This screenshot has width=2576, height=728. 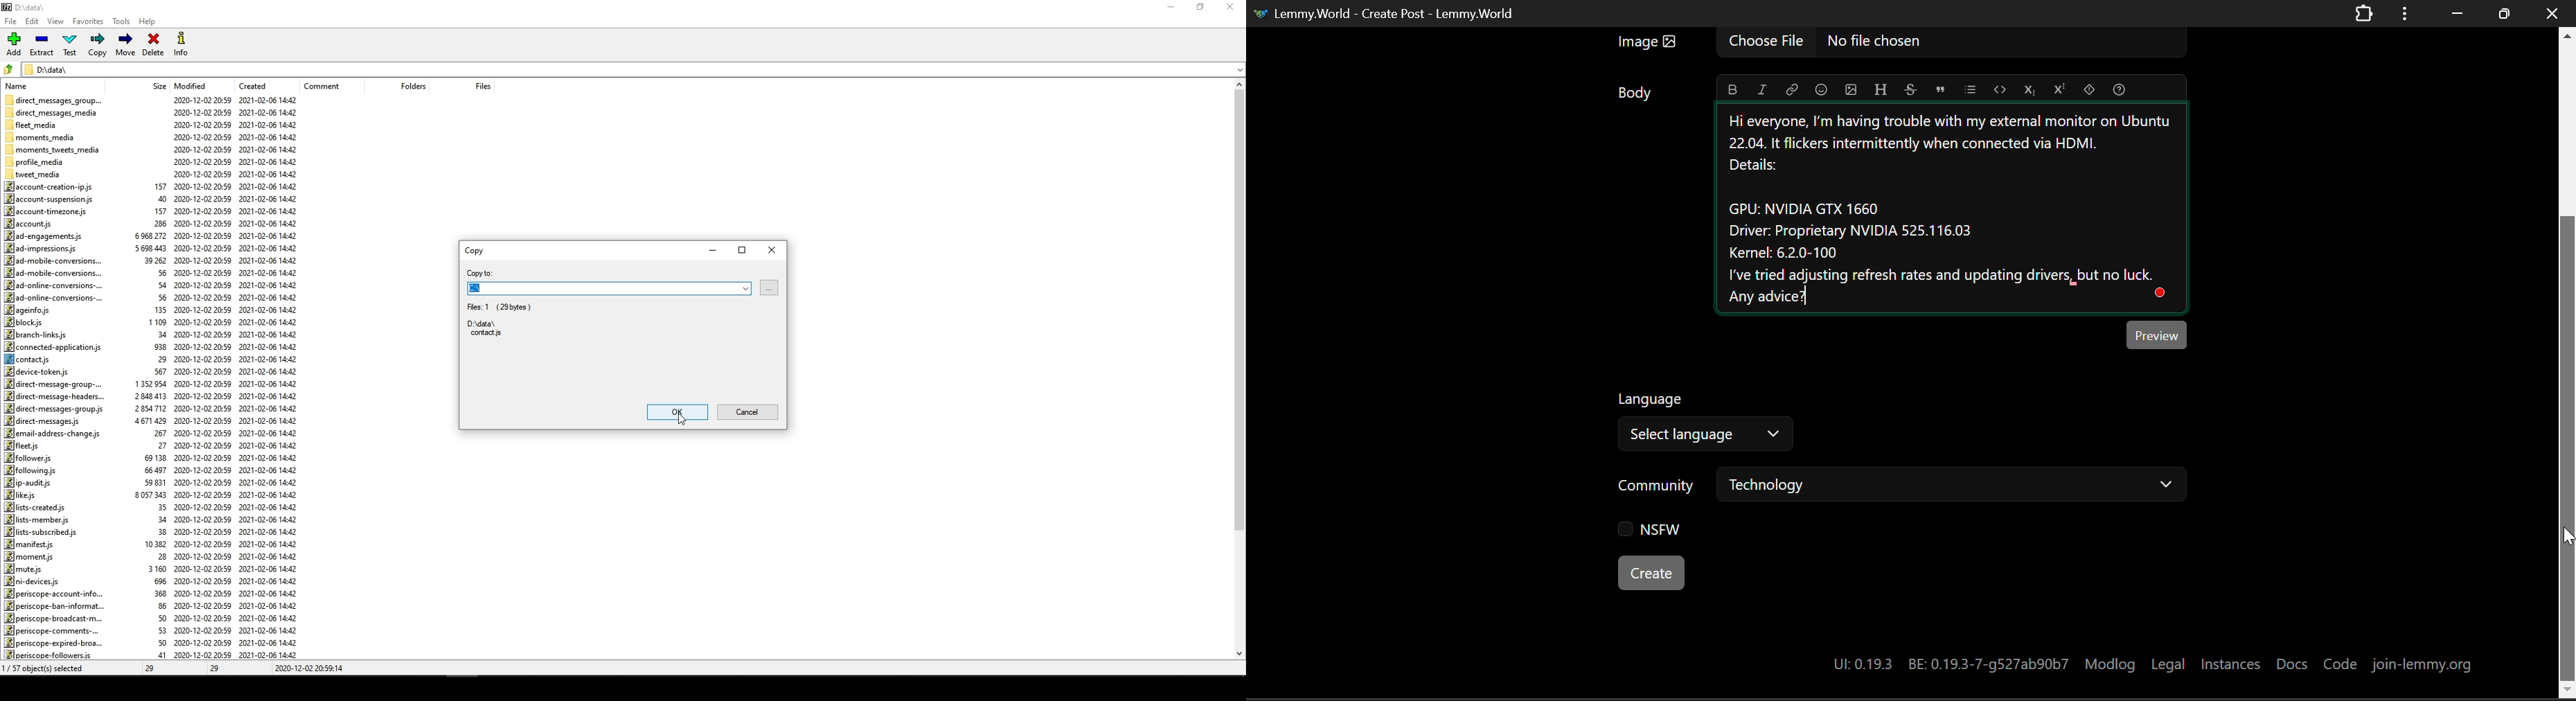 What do you see at coordinates (479, 271) in the screenshot?
I see `copy to` at bounding box center [479, 271].